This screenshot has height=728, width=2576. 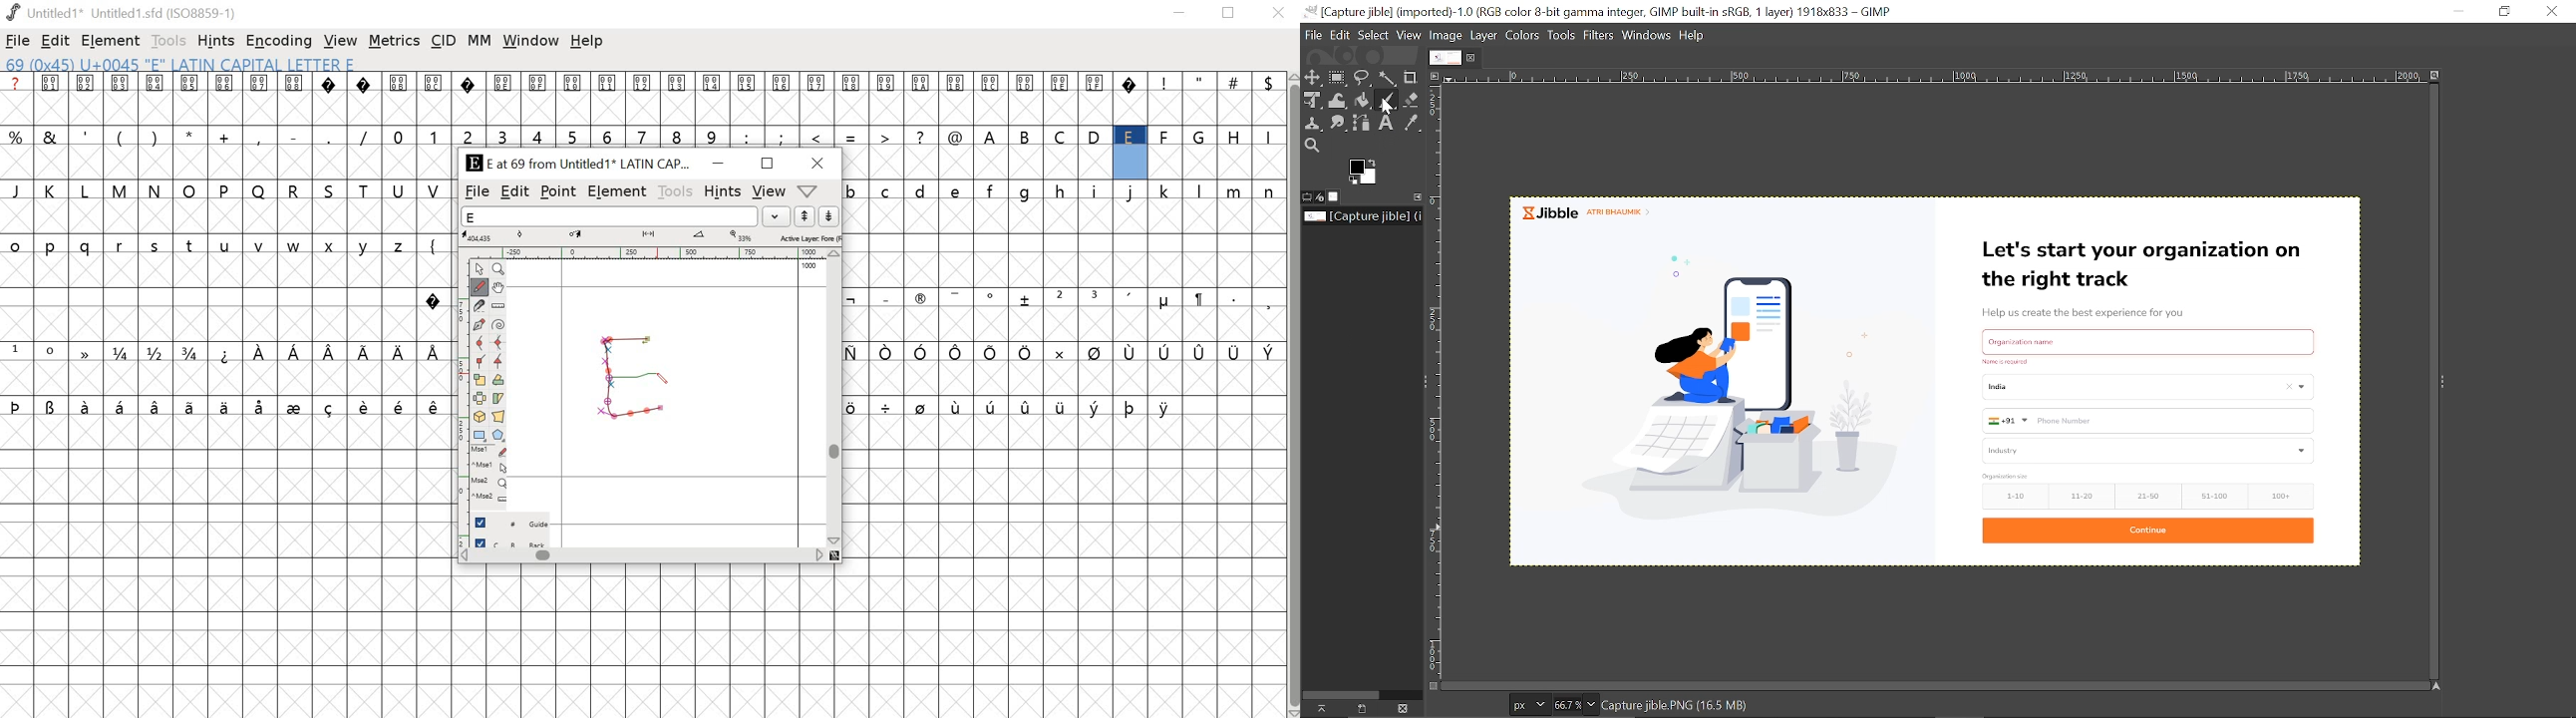 What do you see at coordinates (1441, 389) in the screenshot?
I see `Scale` at bounding box center [1441, 389].